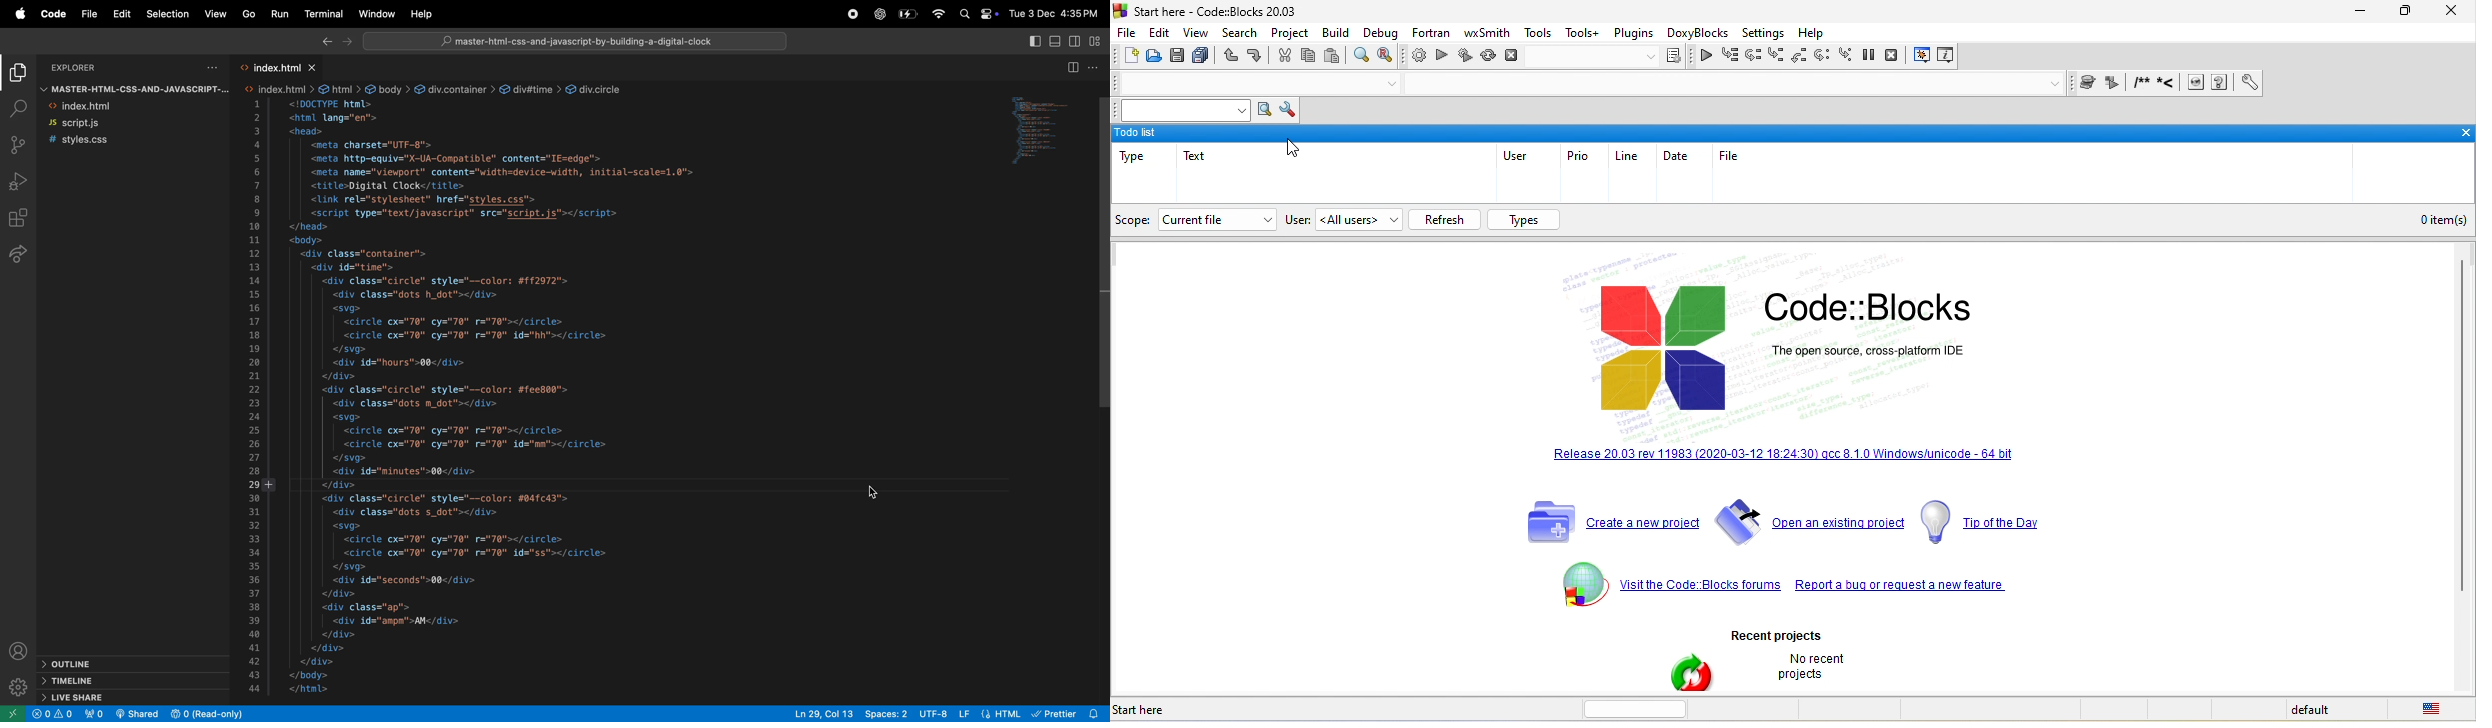  What do you see at coordinates (877, 14) in the screenshot?
I see `chatgpt` at bounding box center [877, 14].